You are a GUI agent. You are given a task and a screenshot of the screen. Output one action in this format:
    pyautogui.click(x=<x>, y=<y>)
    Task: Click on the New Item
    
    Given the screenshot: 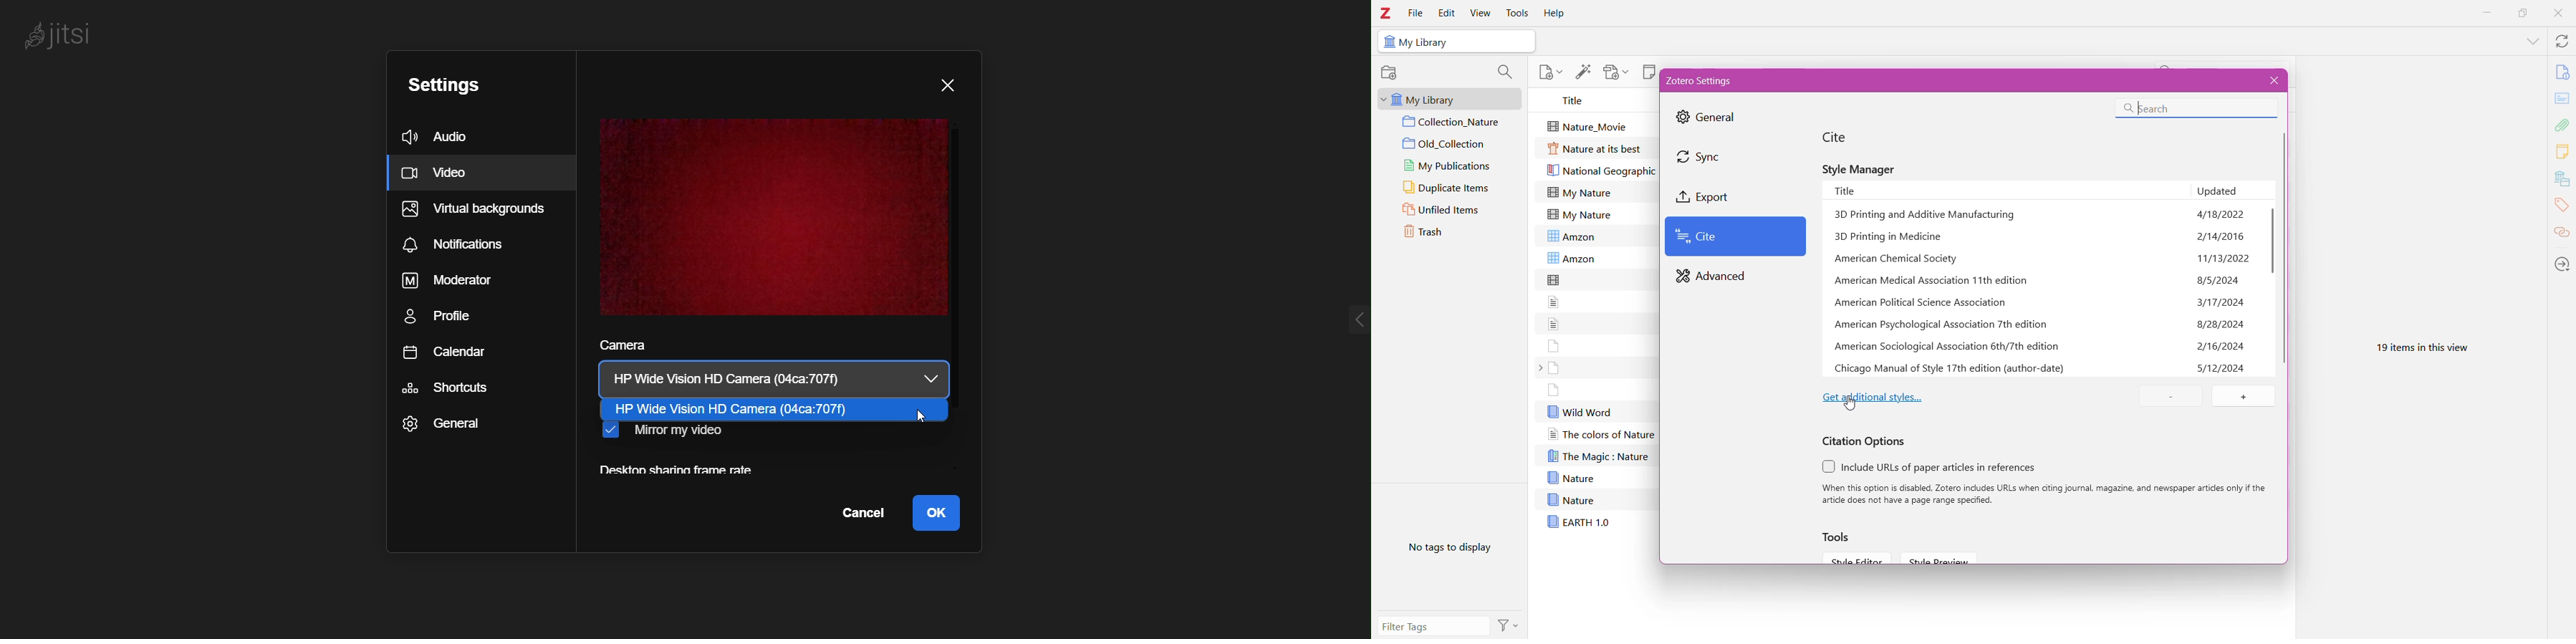 What is the action you would take?
    pyautogui.click(x=1550, y=71)
    